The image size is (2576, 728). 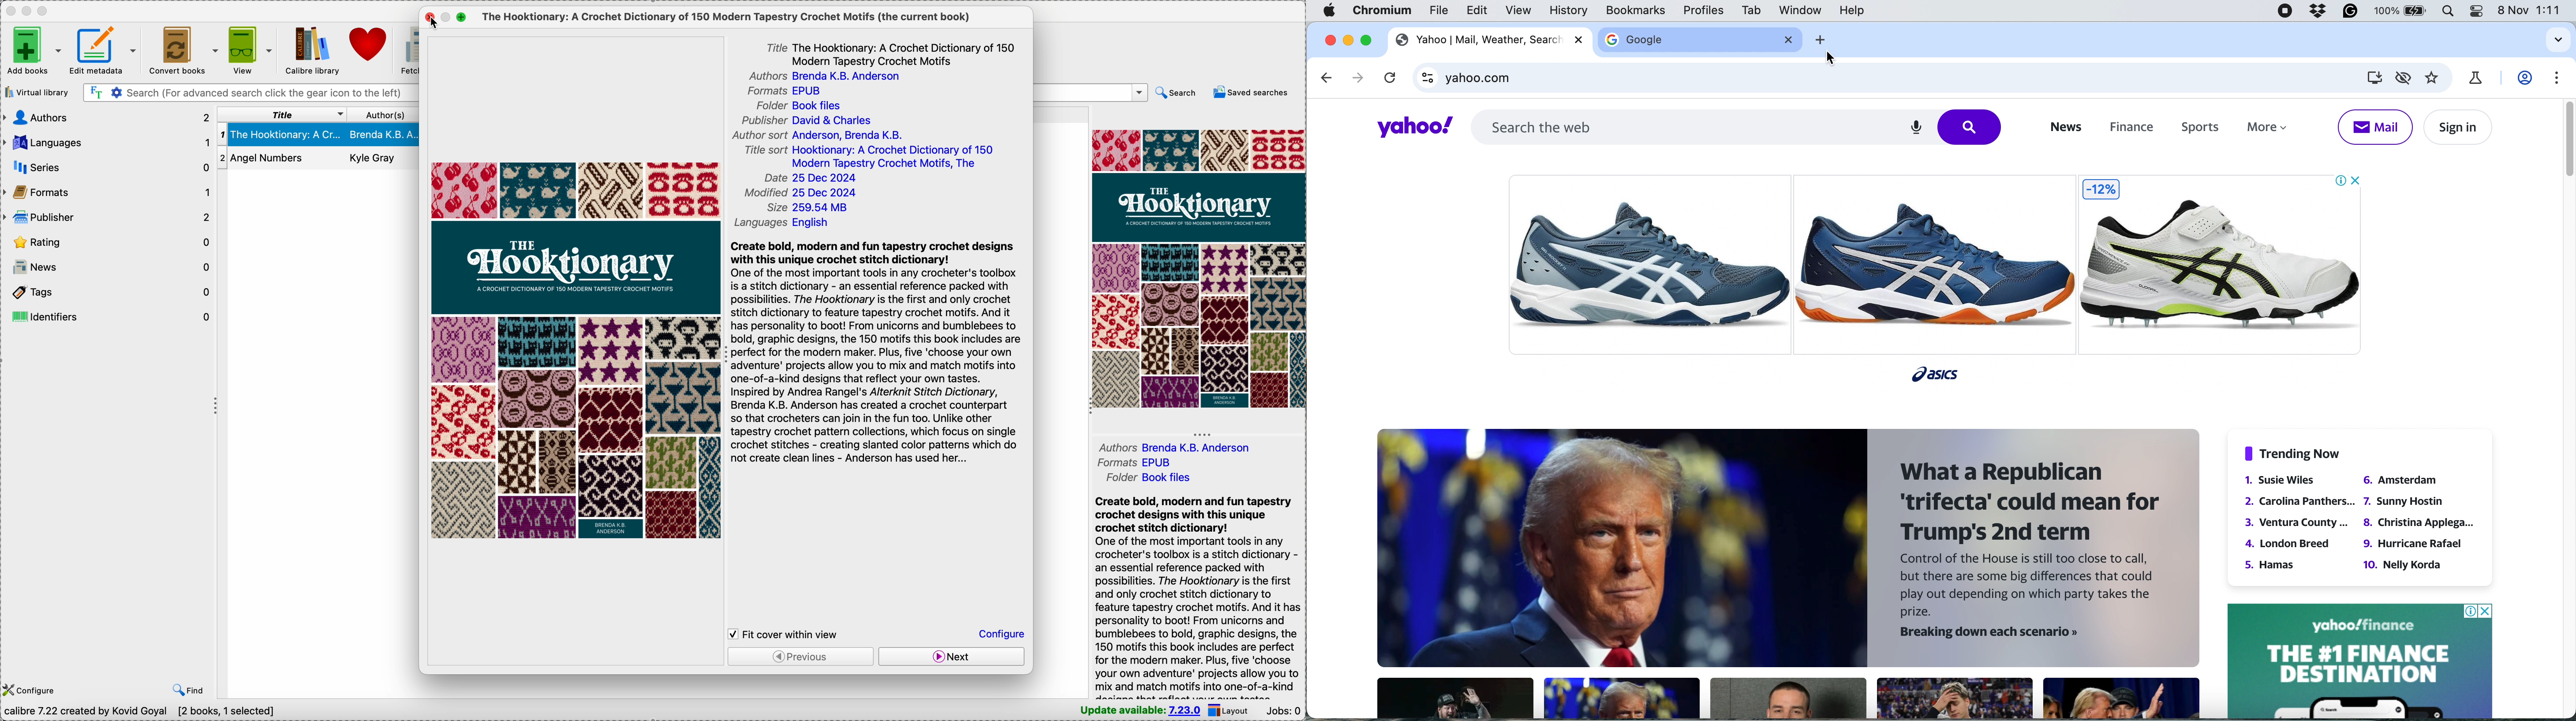 What do you see at coordinates (251, 49) in the screenshot?
I see `view` at bounding box center [251, 49].